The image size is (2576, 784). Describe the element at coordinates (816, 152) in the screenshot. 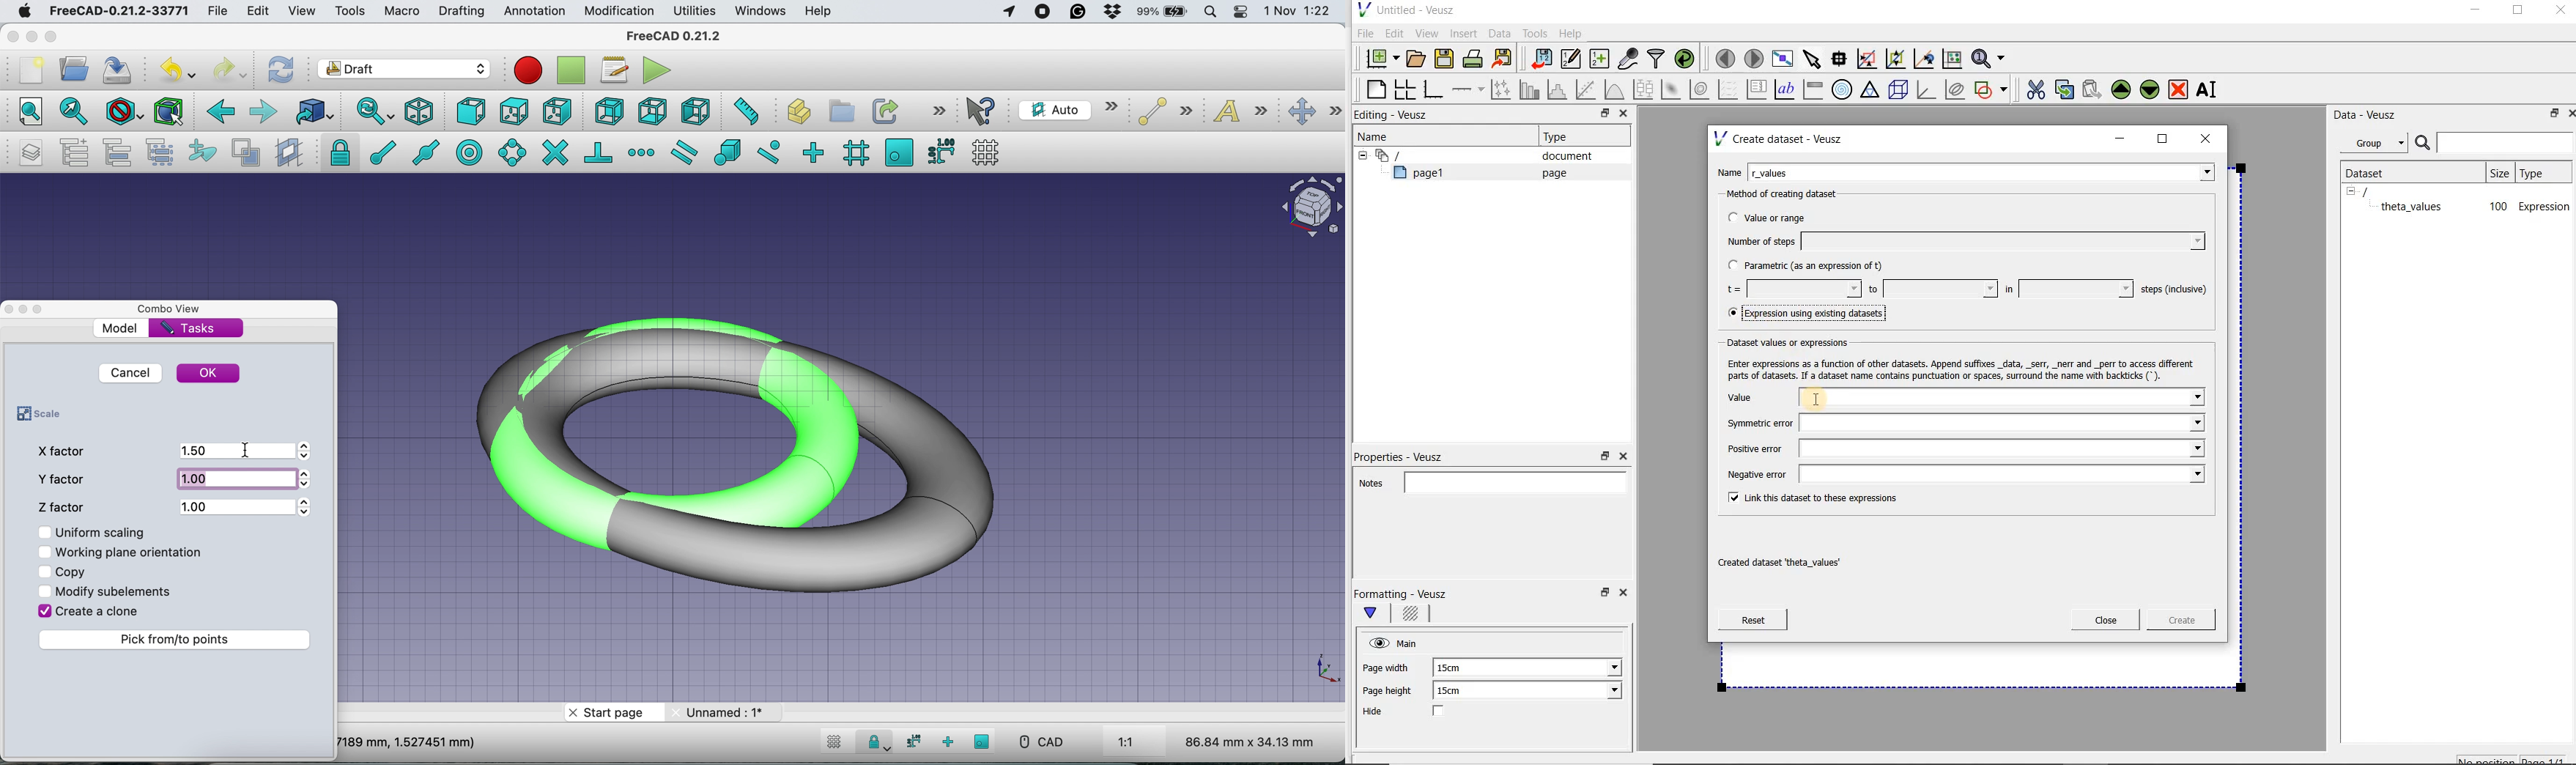

I see `snap ortho` at that location.